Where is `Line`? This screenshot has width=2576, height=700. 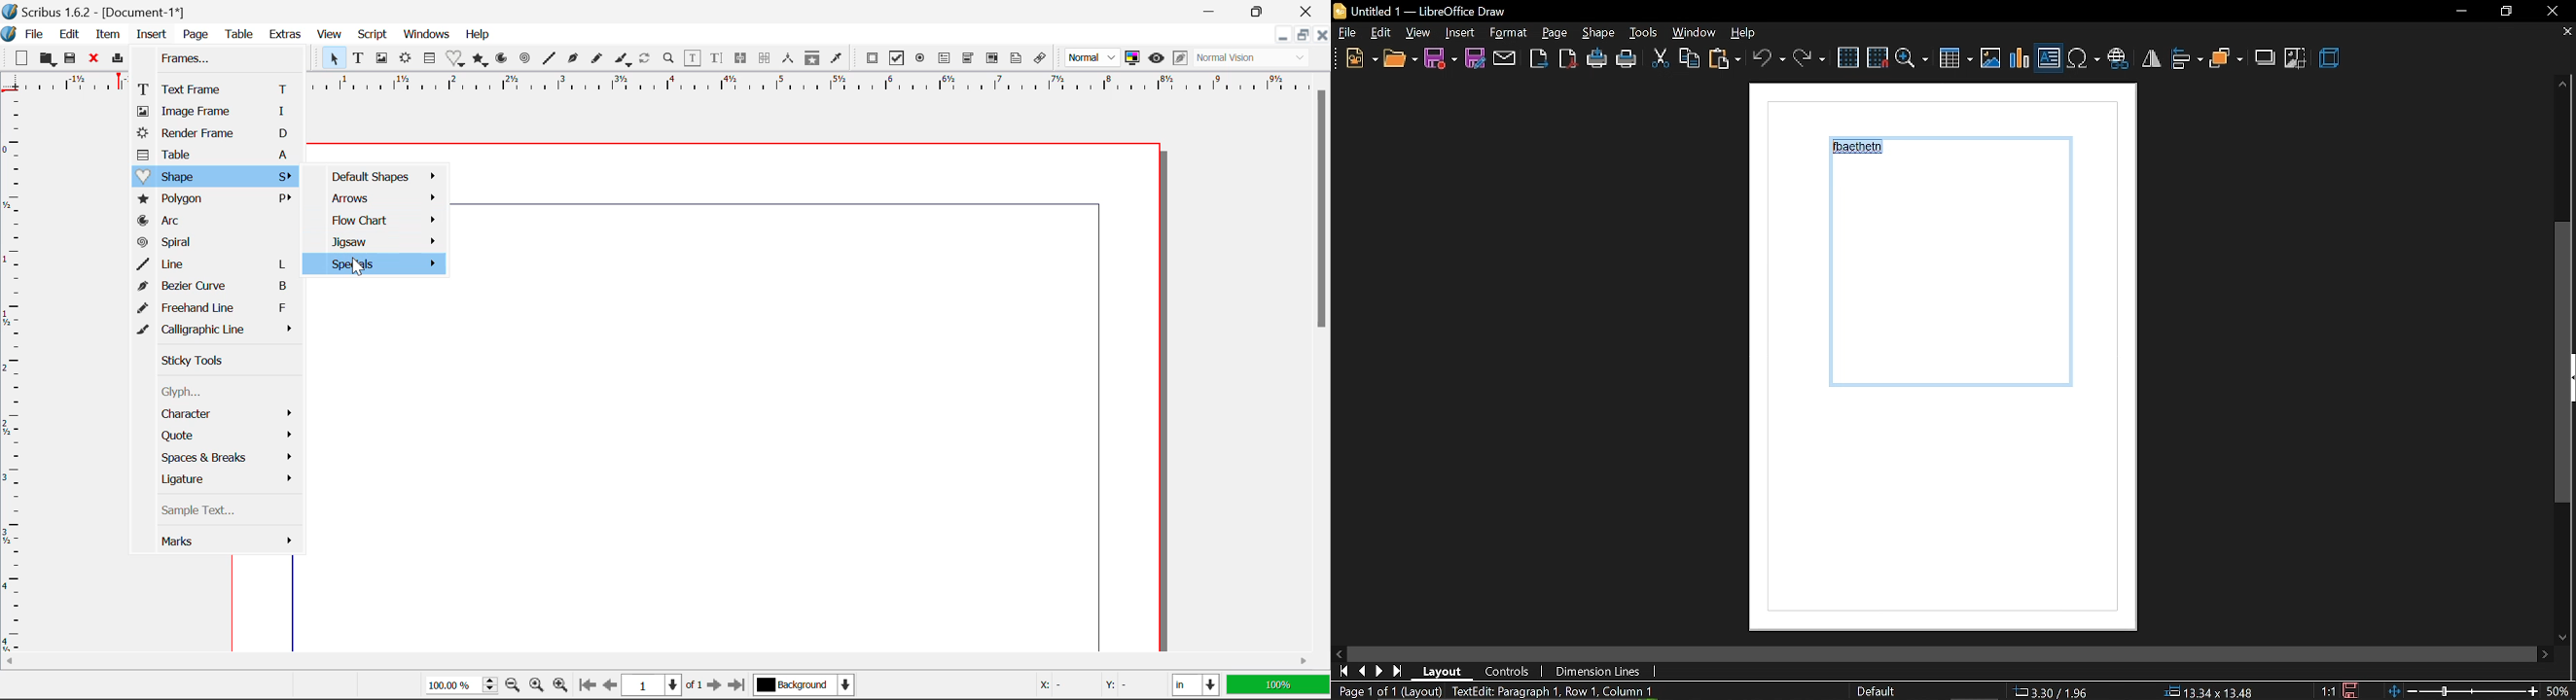
Line is located at coordinates (217, 265).